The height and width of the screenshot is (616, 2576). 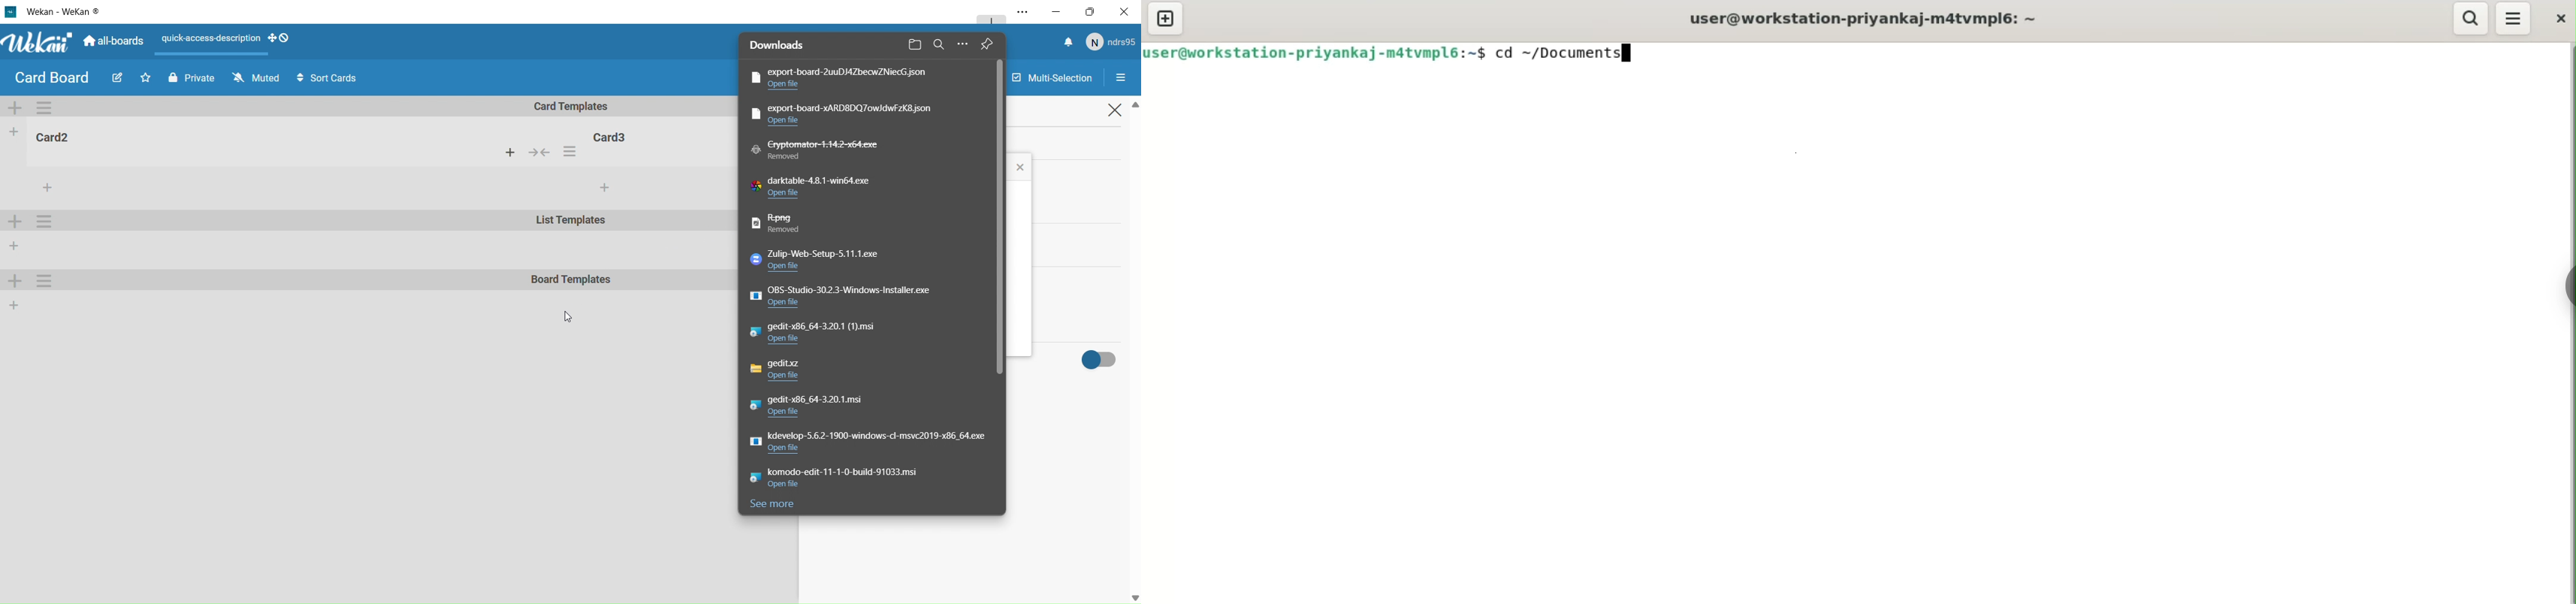 I want to click on , so click(x=12, y=220).